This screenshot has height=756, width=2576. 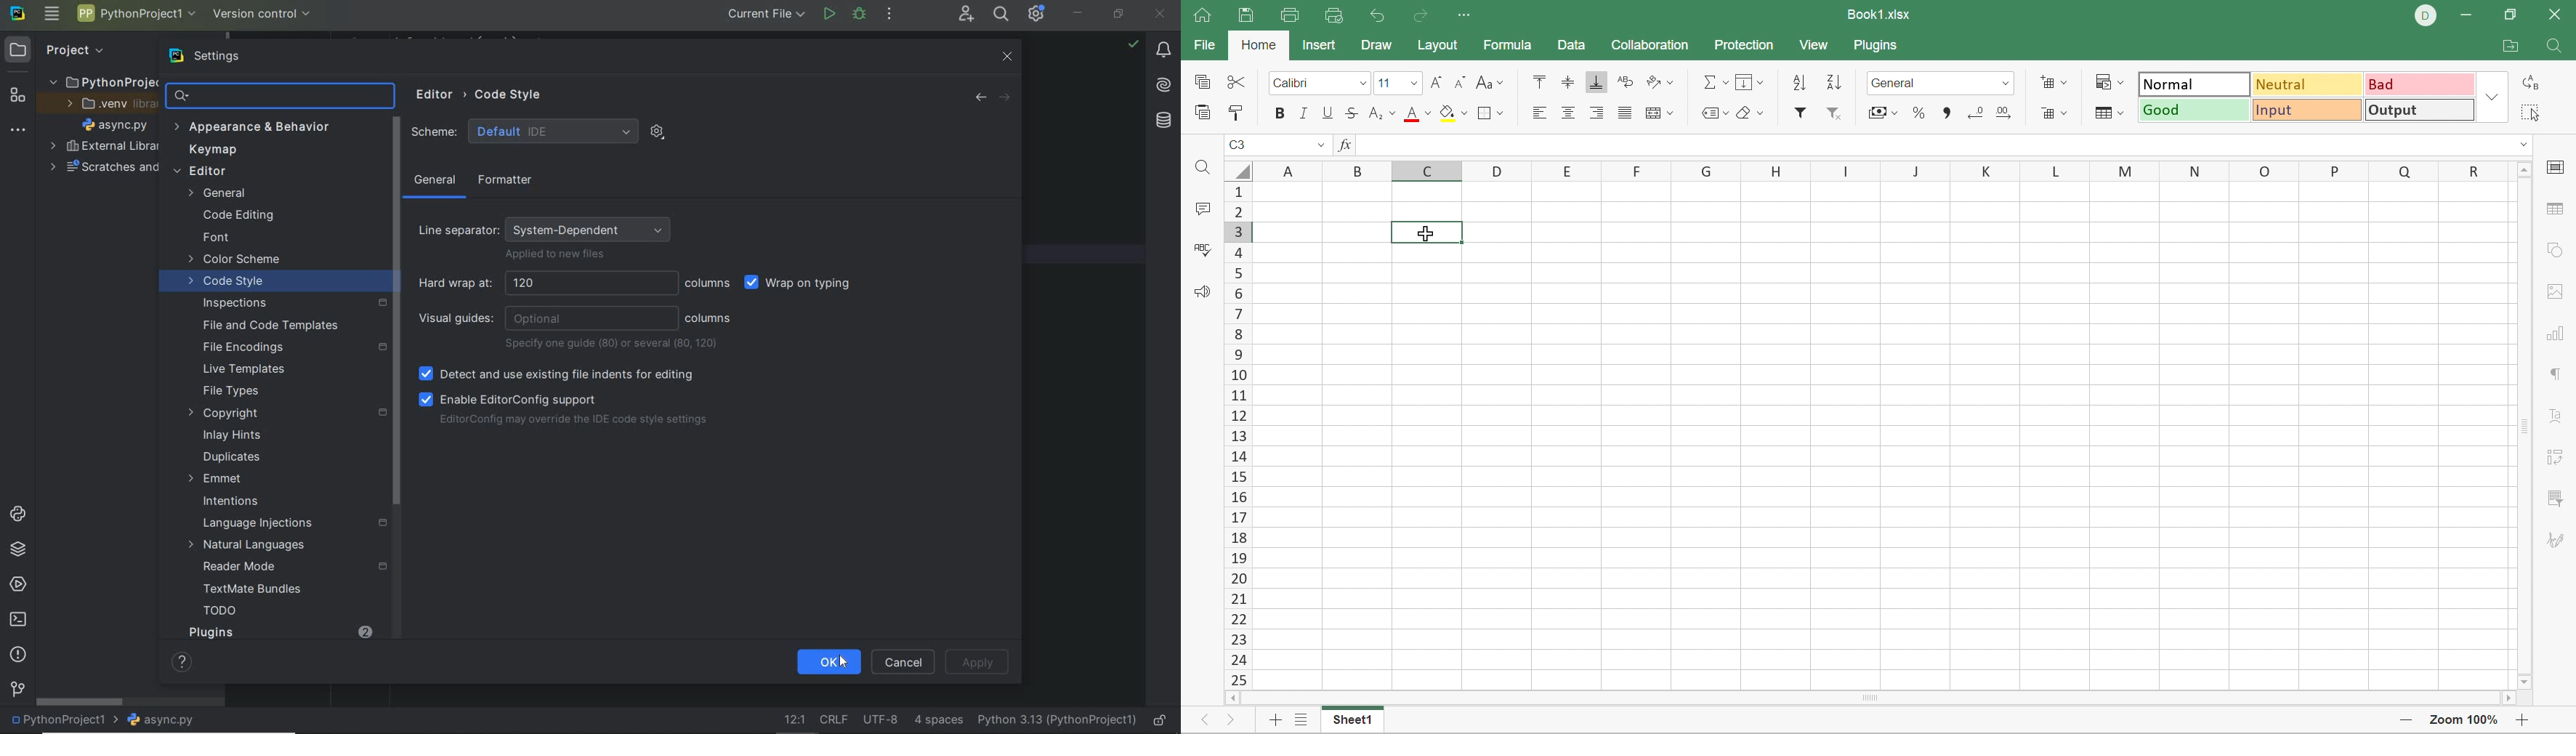 What do you see at coordinates (1468, 17) in the screenshot?
I see `Customize quick access toolbar` at bounding box center [1468, 17].